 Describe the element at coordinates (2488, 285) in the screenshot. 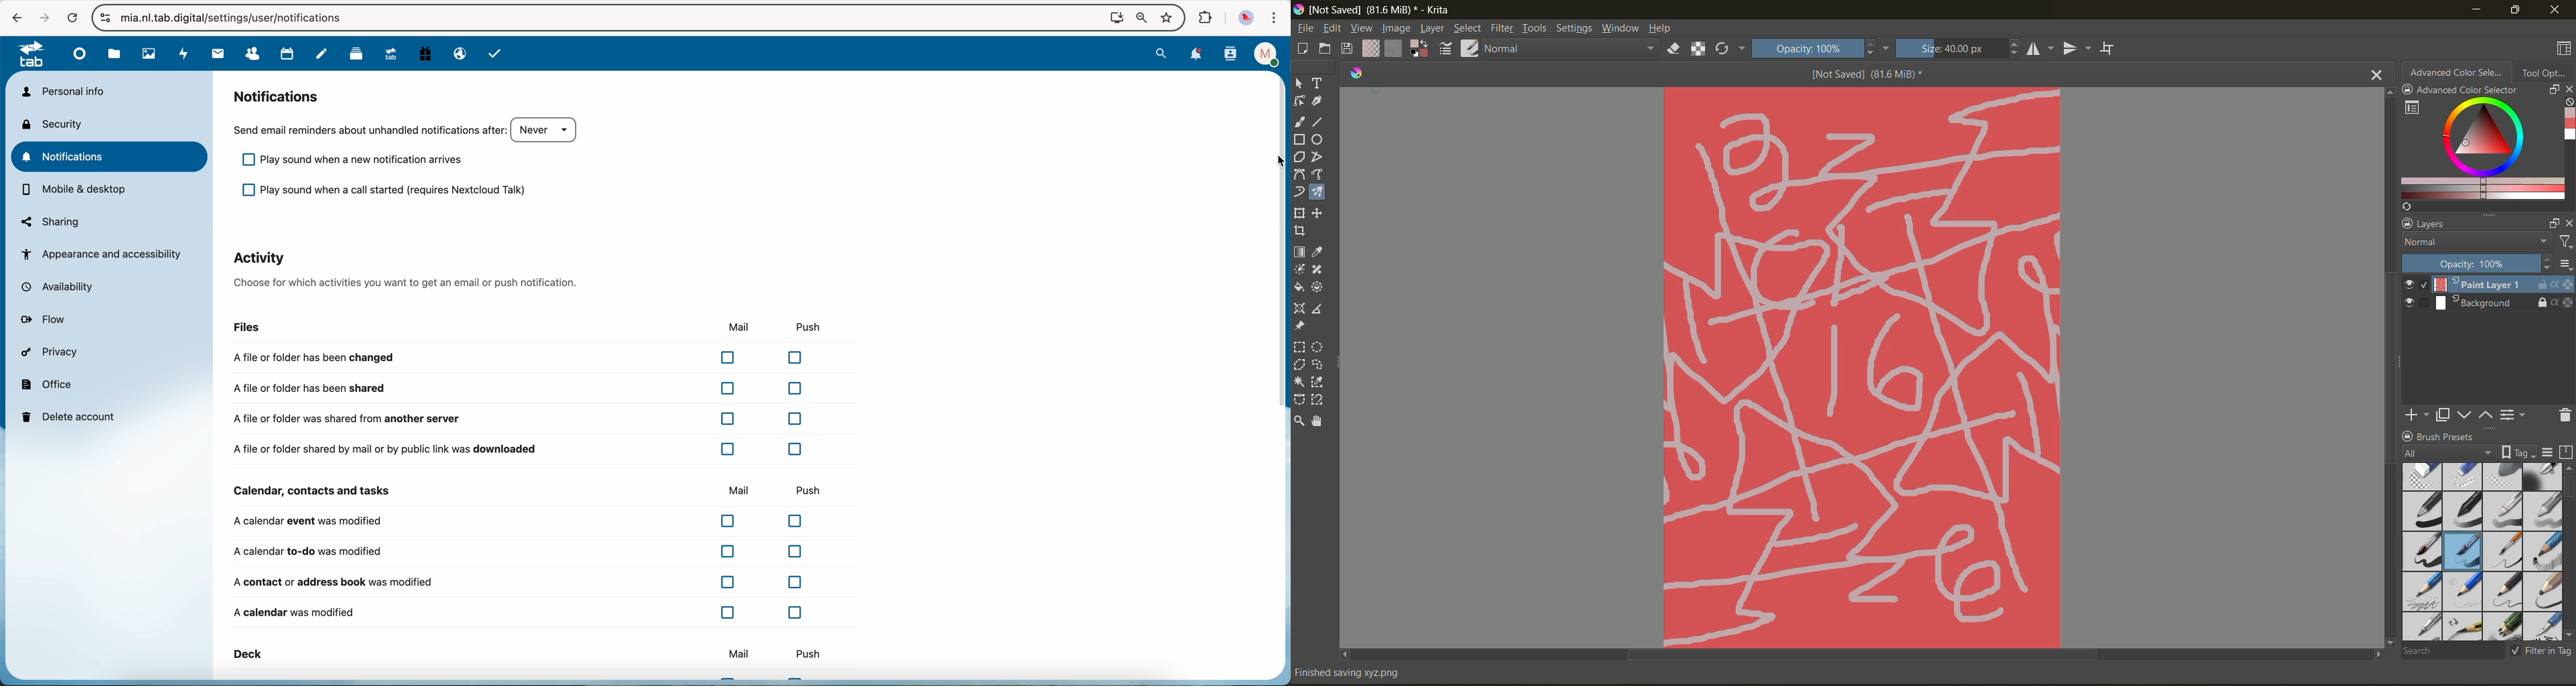

I see `layer` at that location.